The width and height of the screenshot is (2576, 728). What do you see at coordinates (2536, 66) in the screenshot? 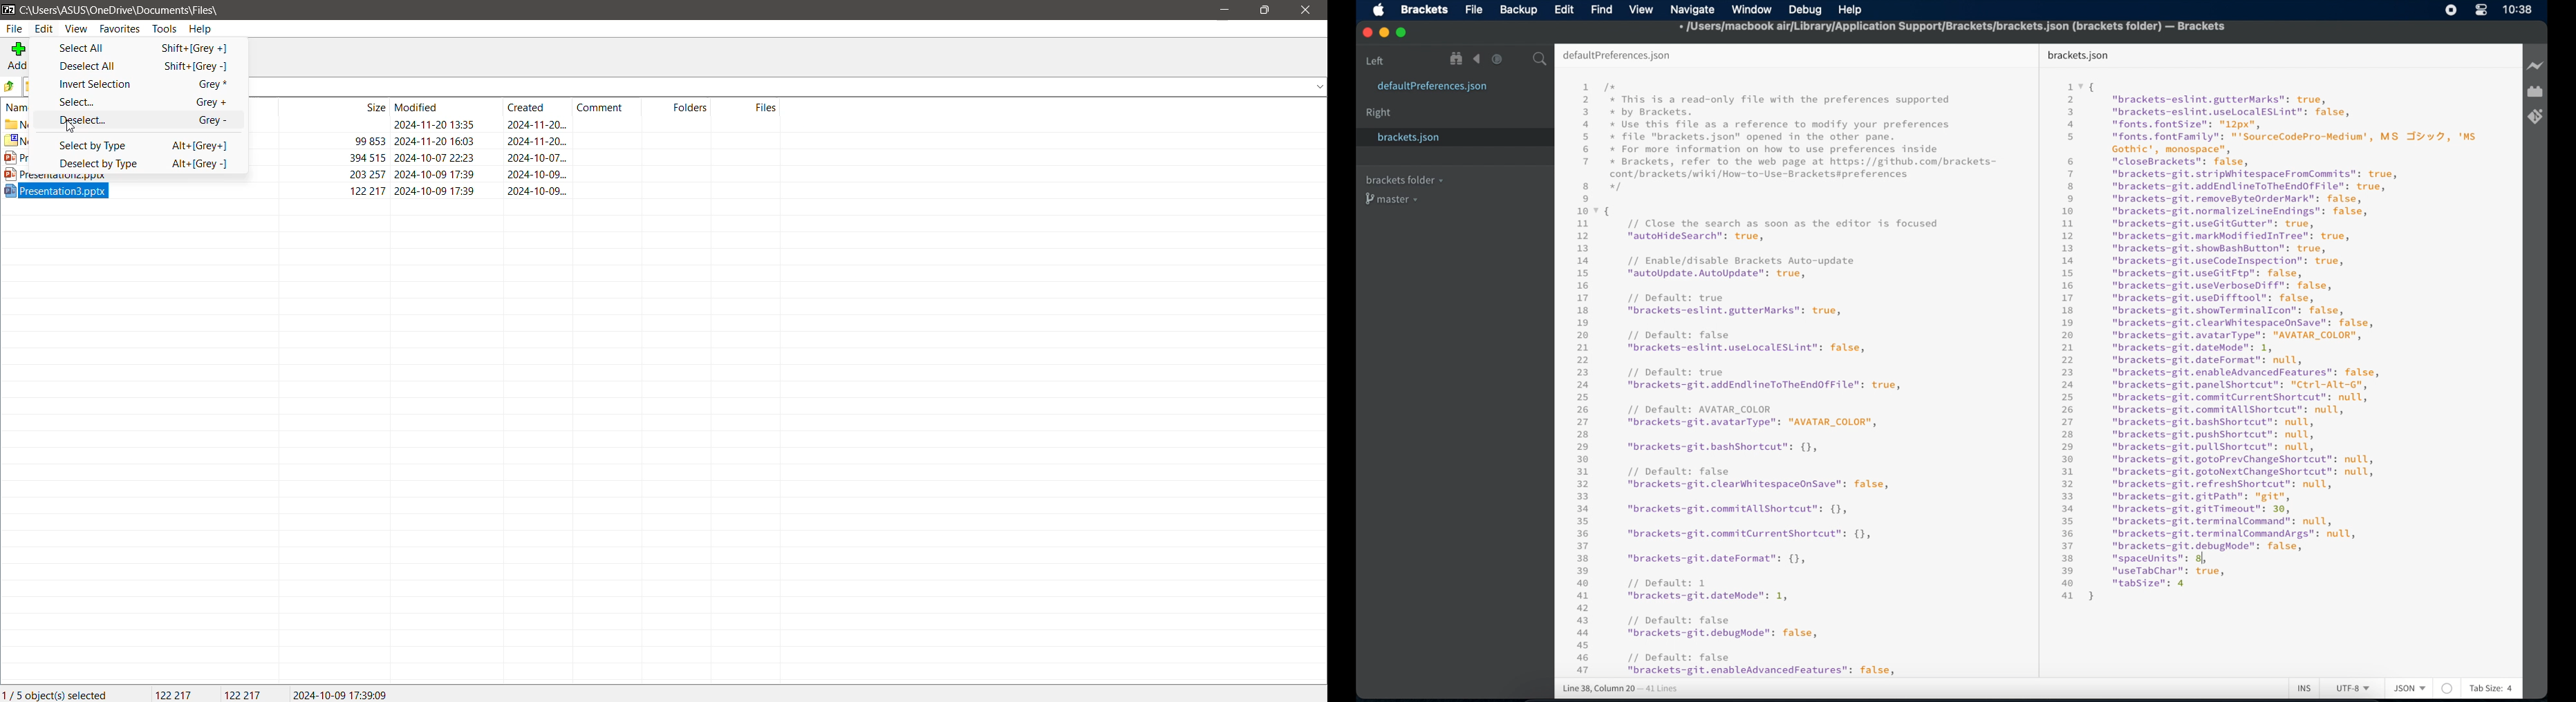
I see `live preview` at bounding box center [2536, 66].